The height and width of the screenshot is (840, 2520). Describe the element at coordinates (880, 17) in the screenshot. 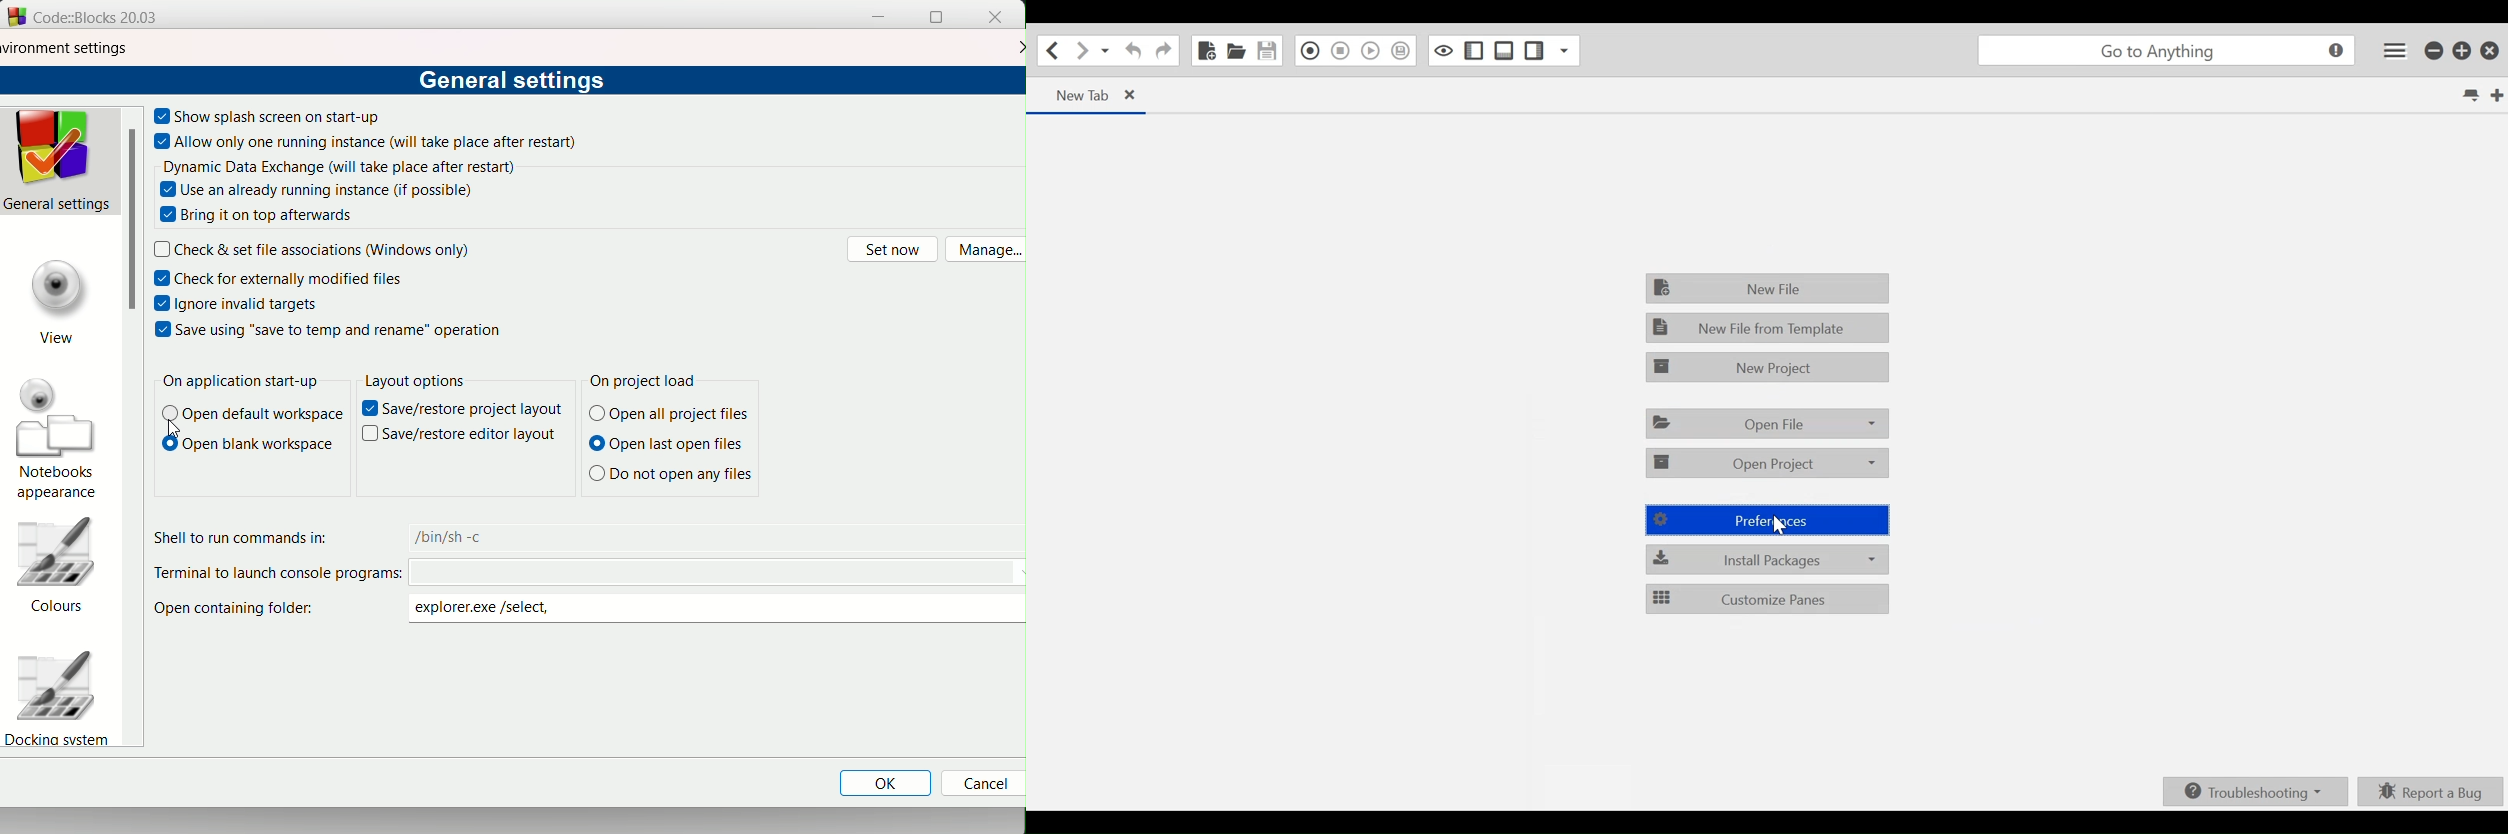

I see `minimize` at that location.